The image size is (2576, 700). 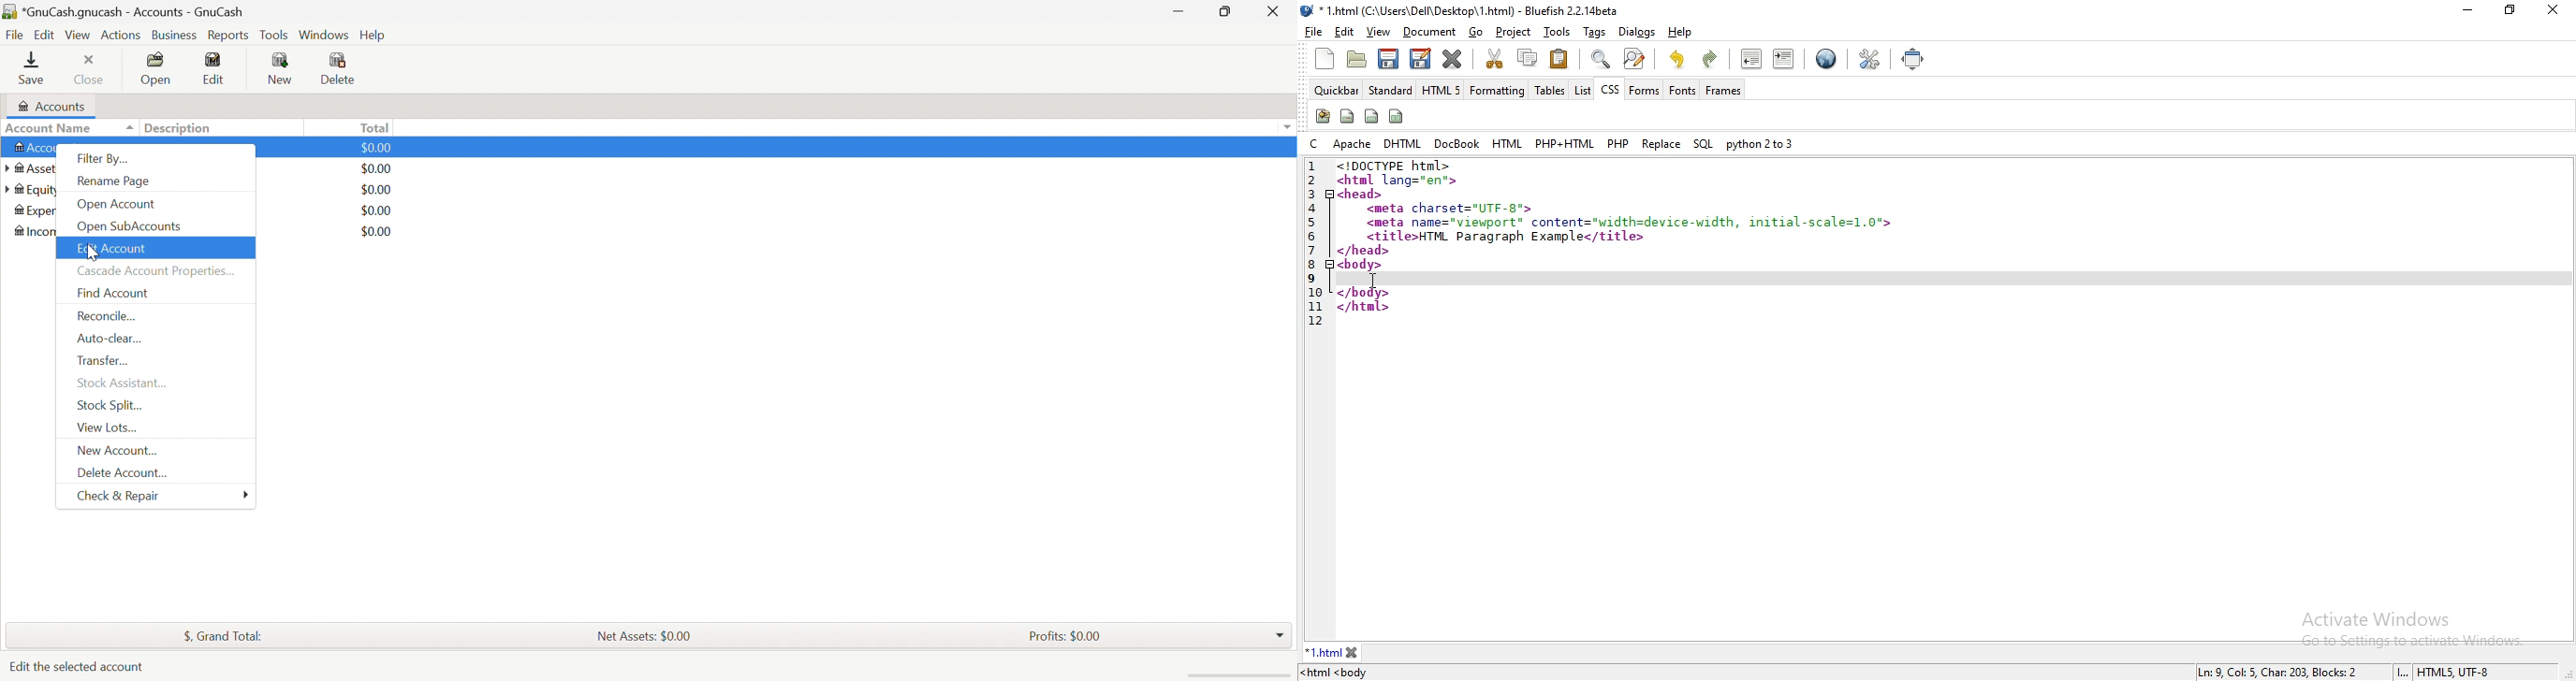 What do you see at coordinates (1661, 143) in the screenshot?
I see `replace` at bounding box center [1661, 143].